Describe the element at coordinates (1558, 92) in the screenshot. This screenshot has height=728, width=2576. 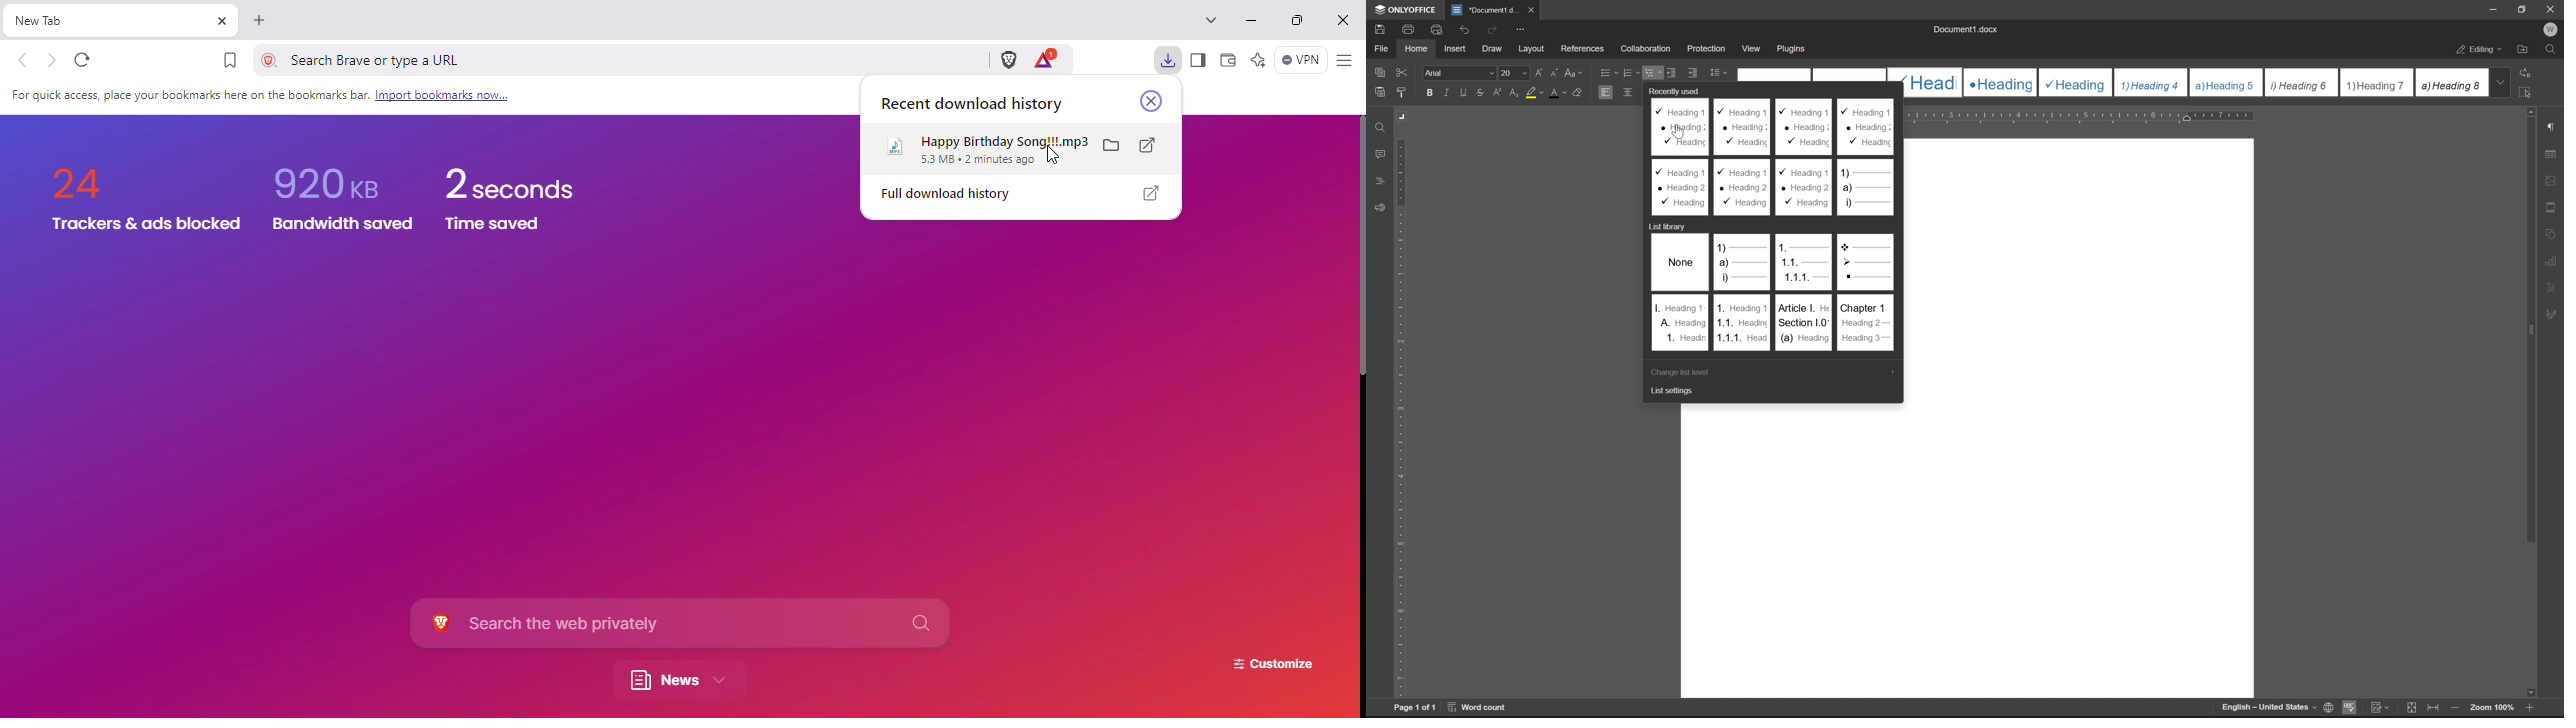
I see `font color` at that location.